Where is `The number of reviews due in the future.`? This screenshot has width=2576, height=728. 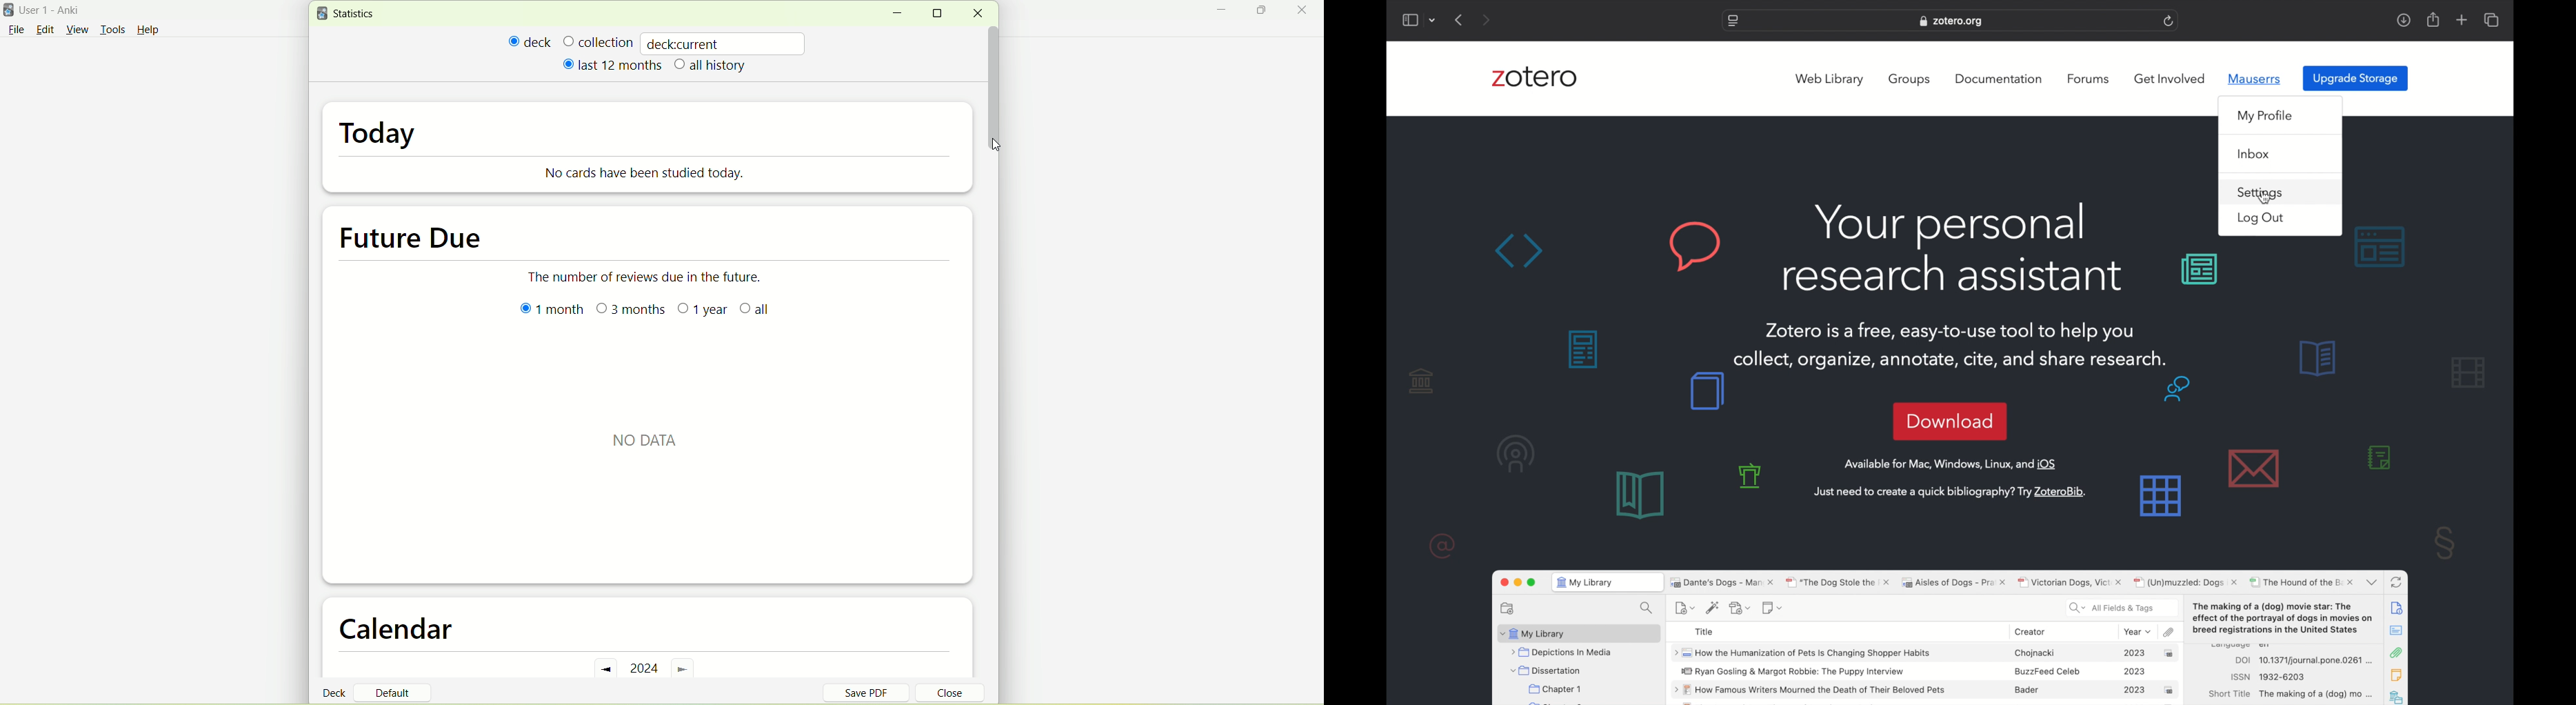 The number of reviews due in the future. is located at coordinates (653, 272).